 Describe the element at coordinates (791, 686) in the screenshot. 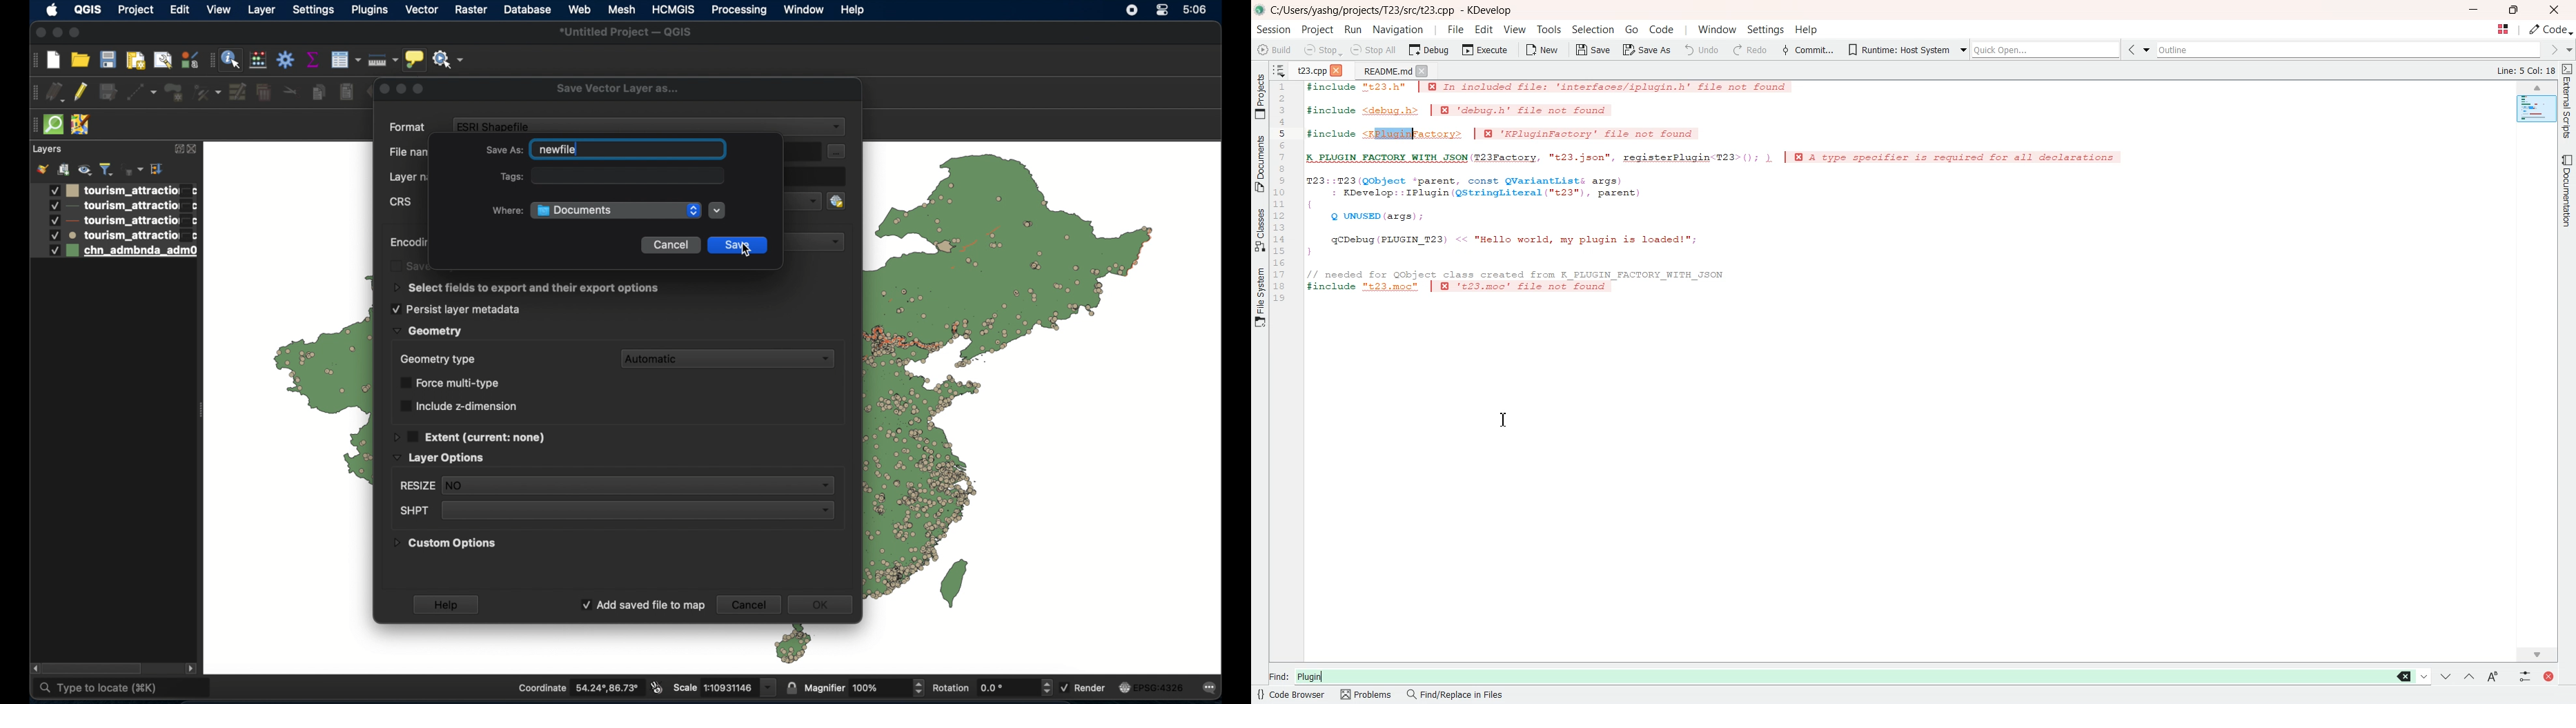

I see `lock scale` at that location.